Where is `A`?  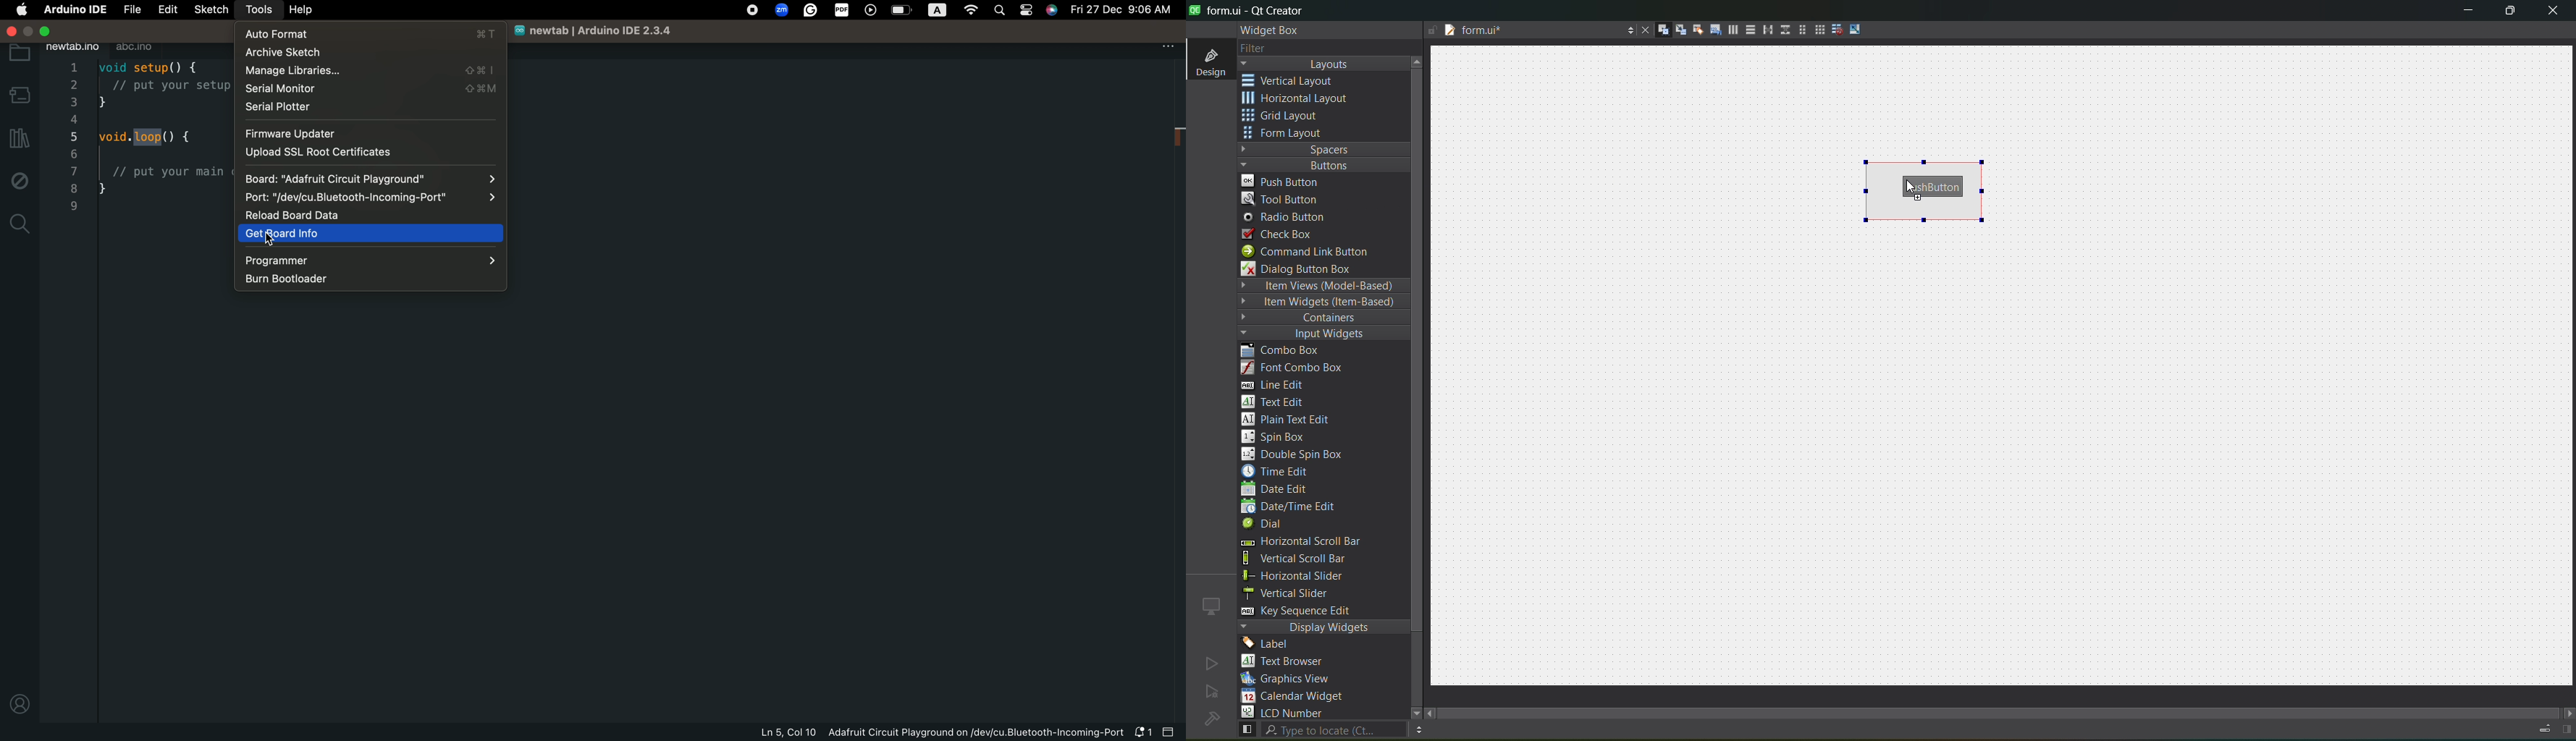
A is located at coordinates (936, 11).